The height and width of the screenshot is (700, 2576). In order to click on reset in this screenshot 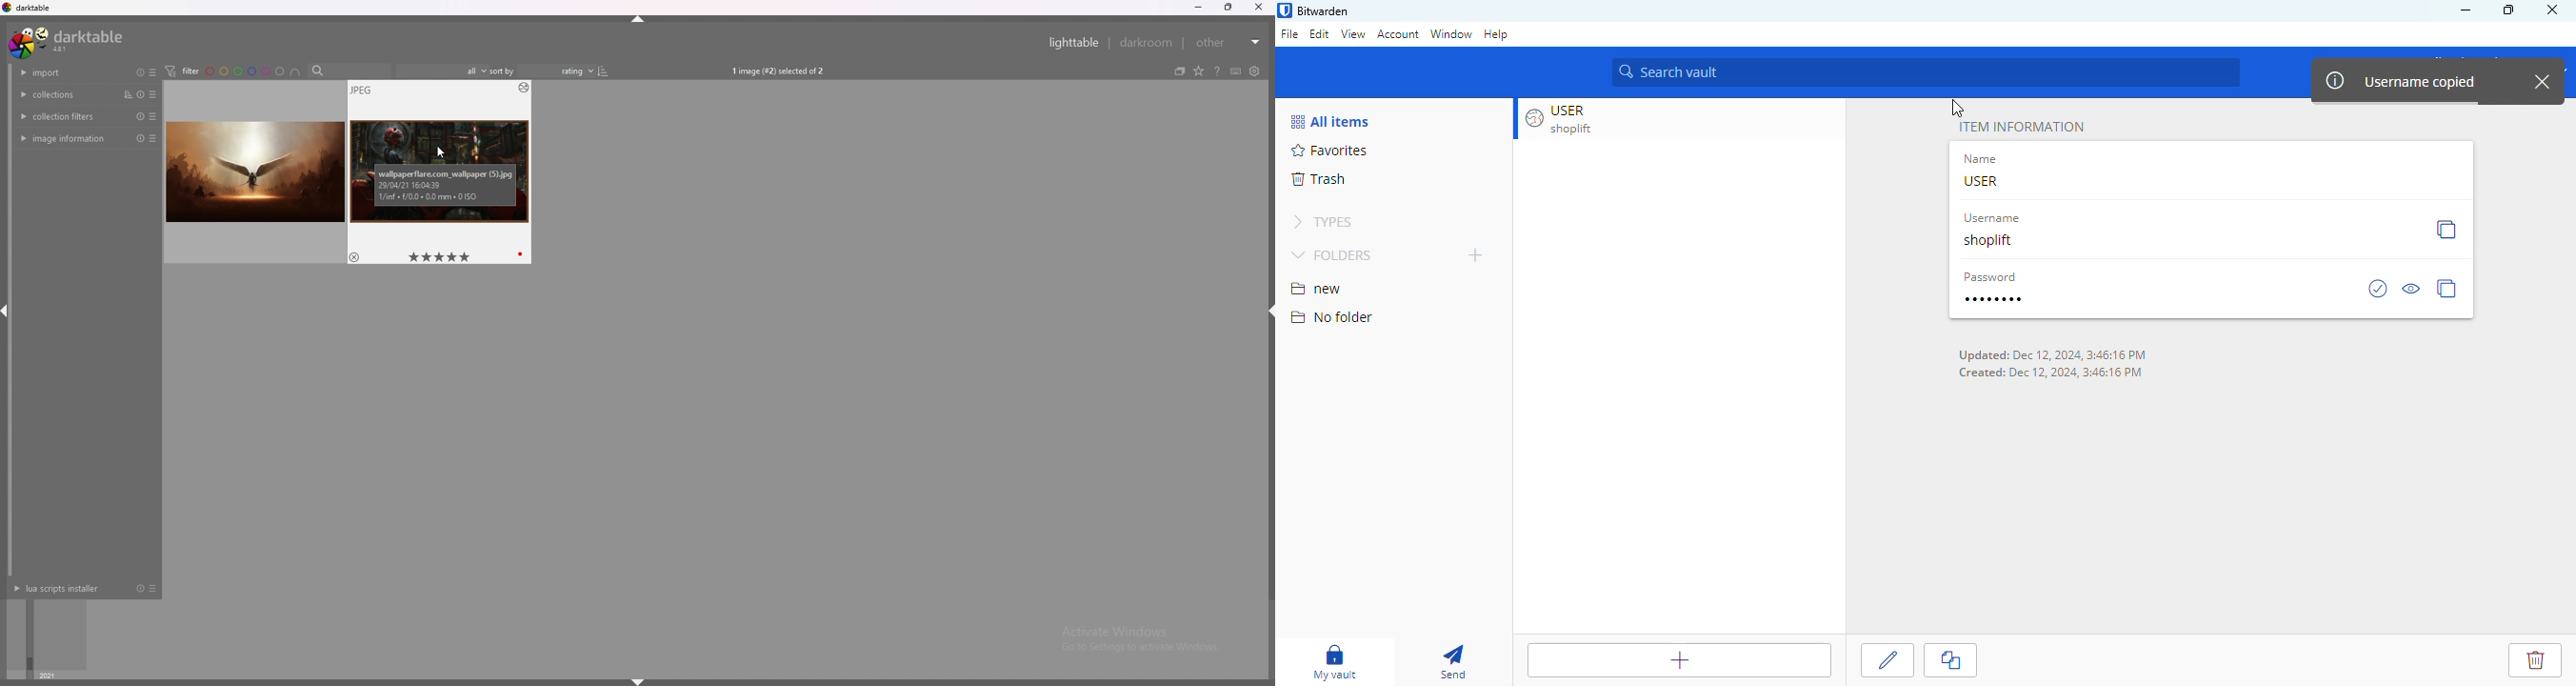, I will do `click(140, 116)`.